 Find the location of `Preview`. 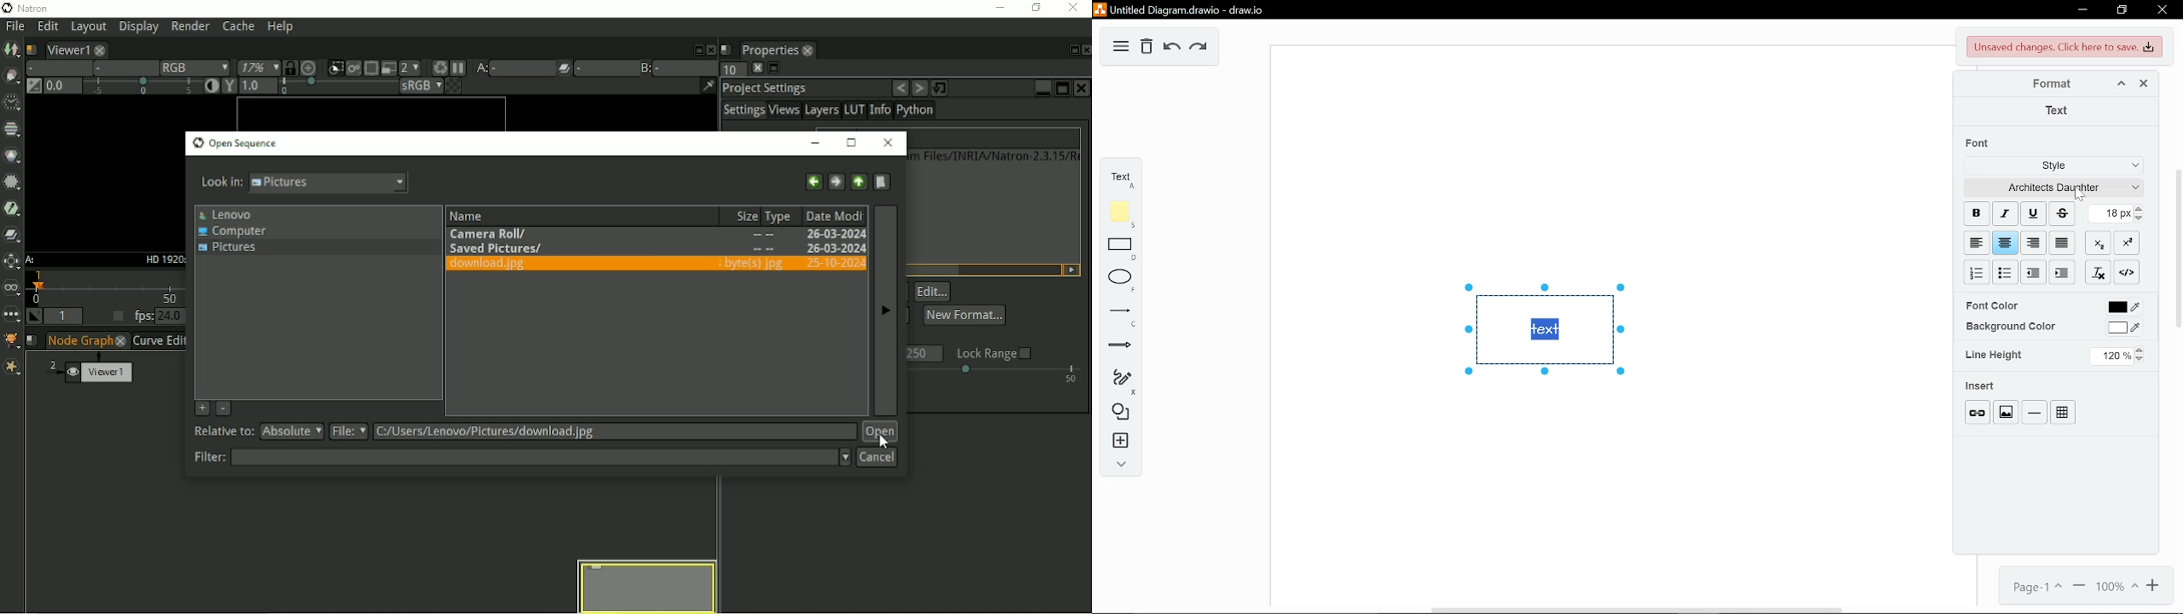

Preview is located at coordinates (648, 585).